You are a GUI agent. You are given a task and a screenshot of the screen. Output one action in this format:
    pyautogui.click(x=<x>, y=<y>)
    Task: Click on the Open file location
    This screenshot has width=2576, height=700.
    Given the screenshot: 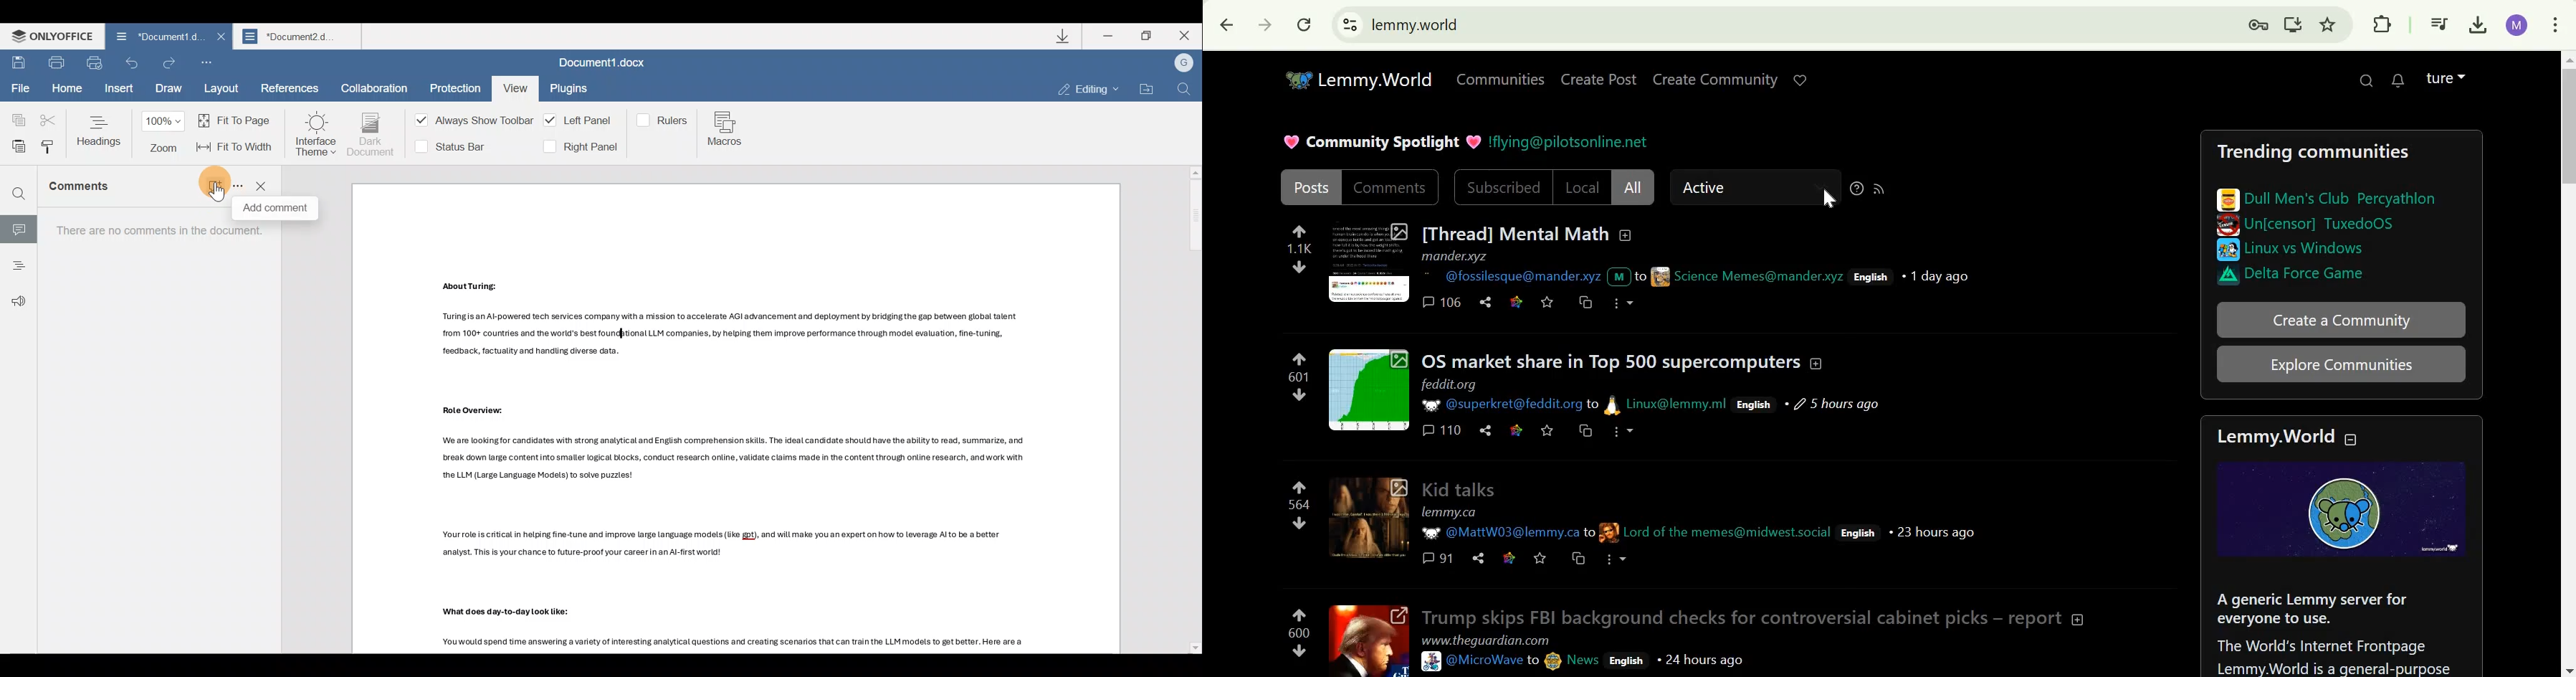 What is the action you would take?
    pyautogui.click(x=1145, y=89)
    